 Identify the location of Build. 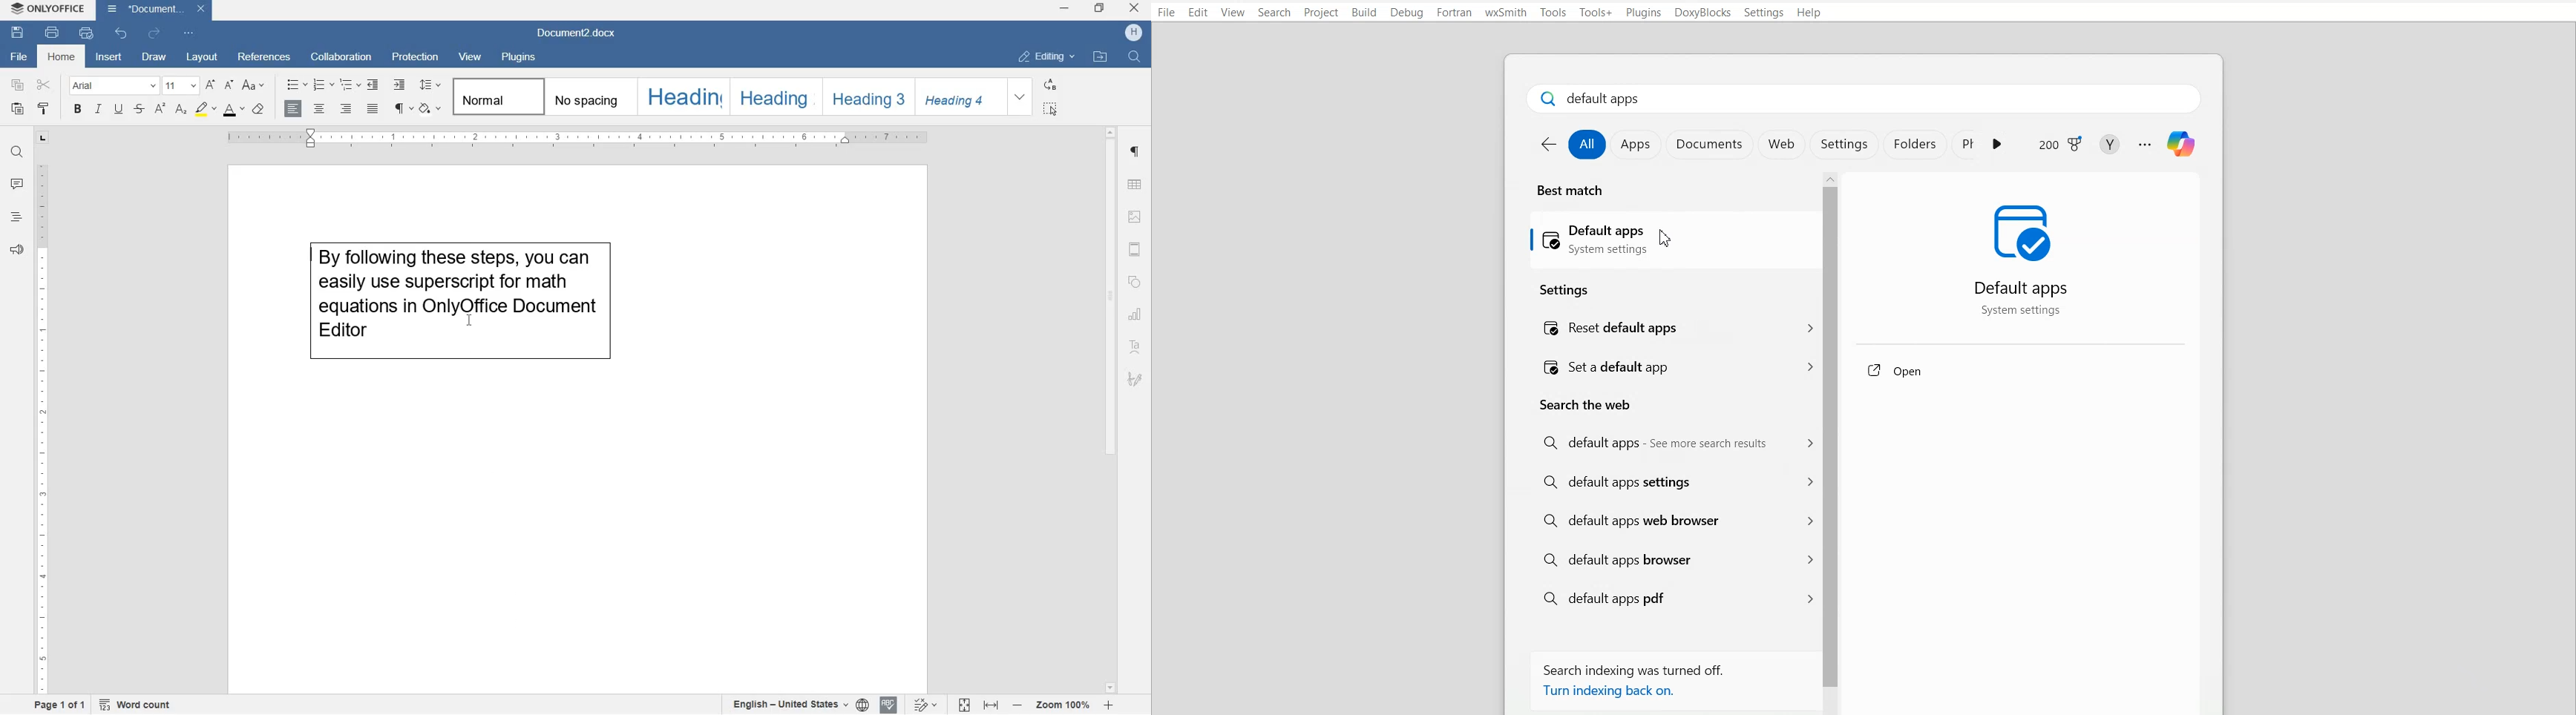
(1363, 13).